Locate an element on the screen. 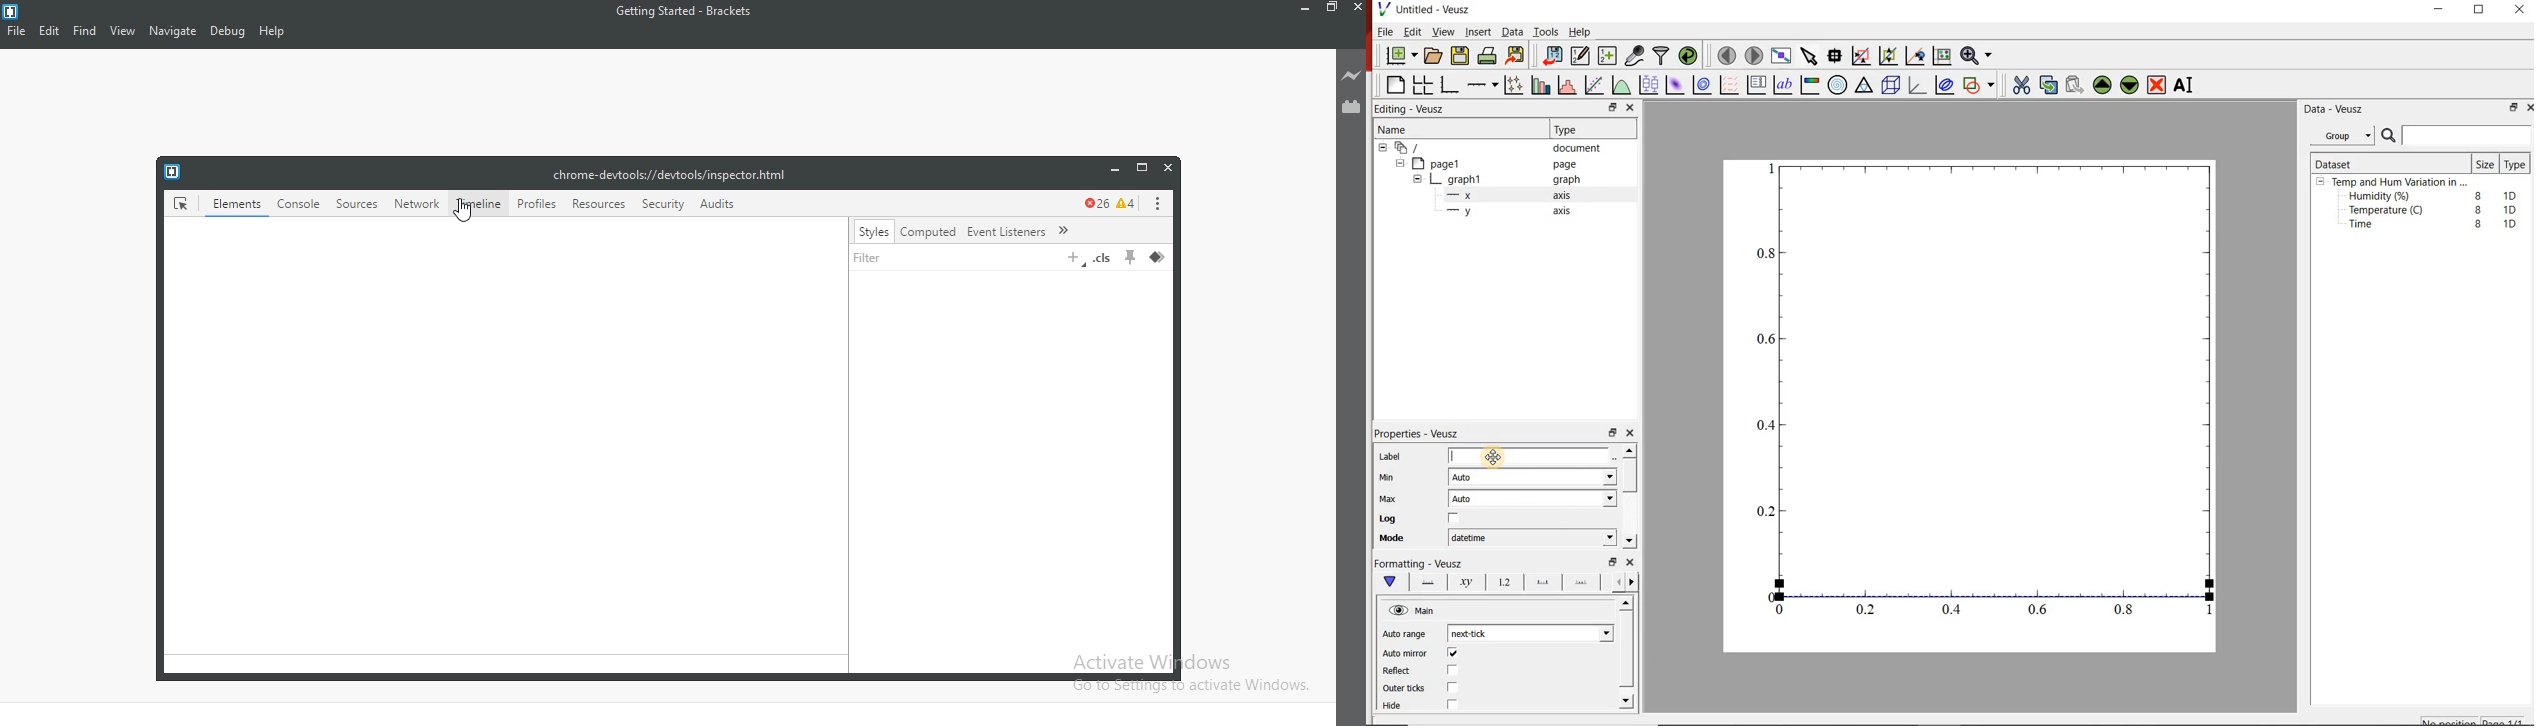  plot a 2d dataset as an image is located at coordinates (1675, 86).